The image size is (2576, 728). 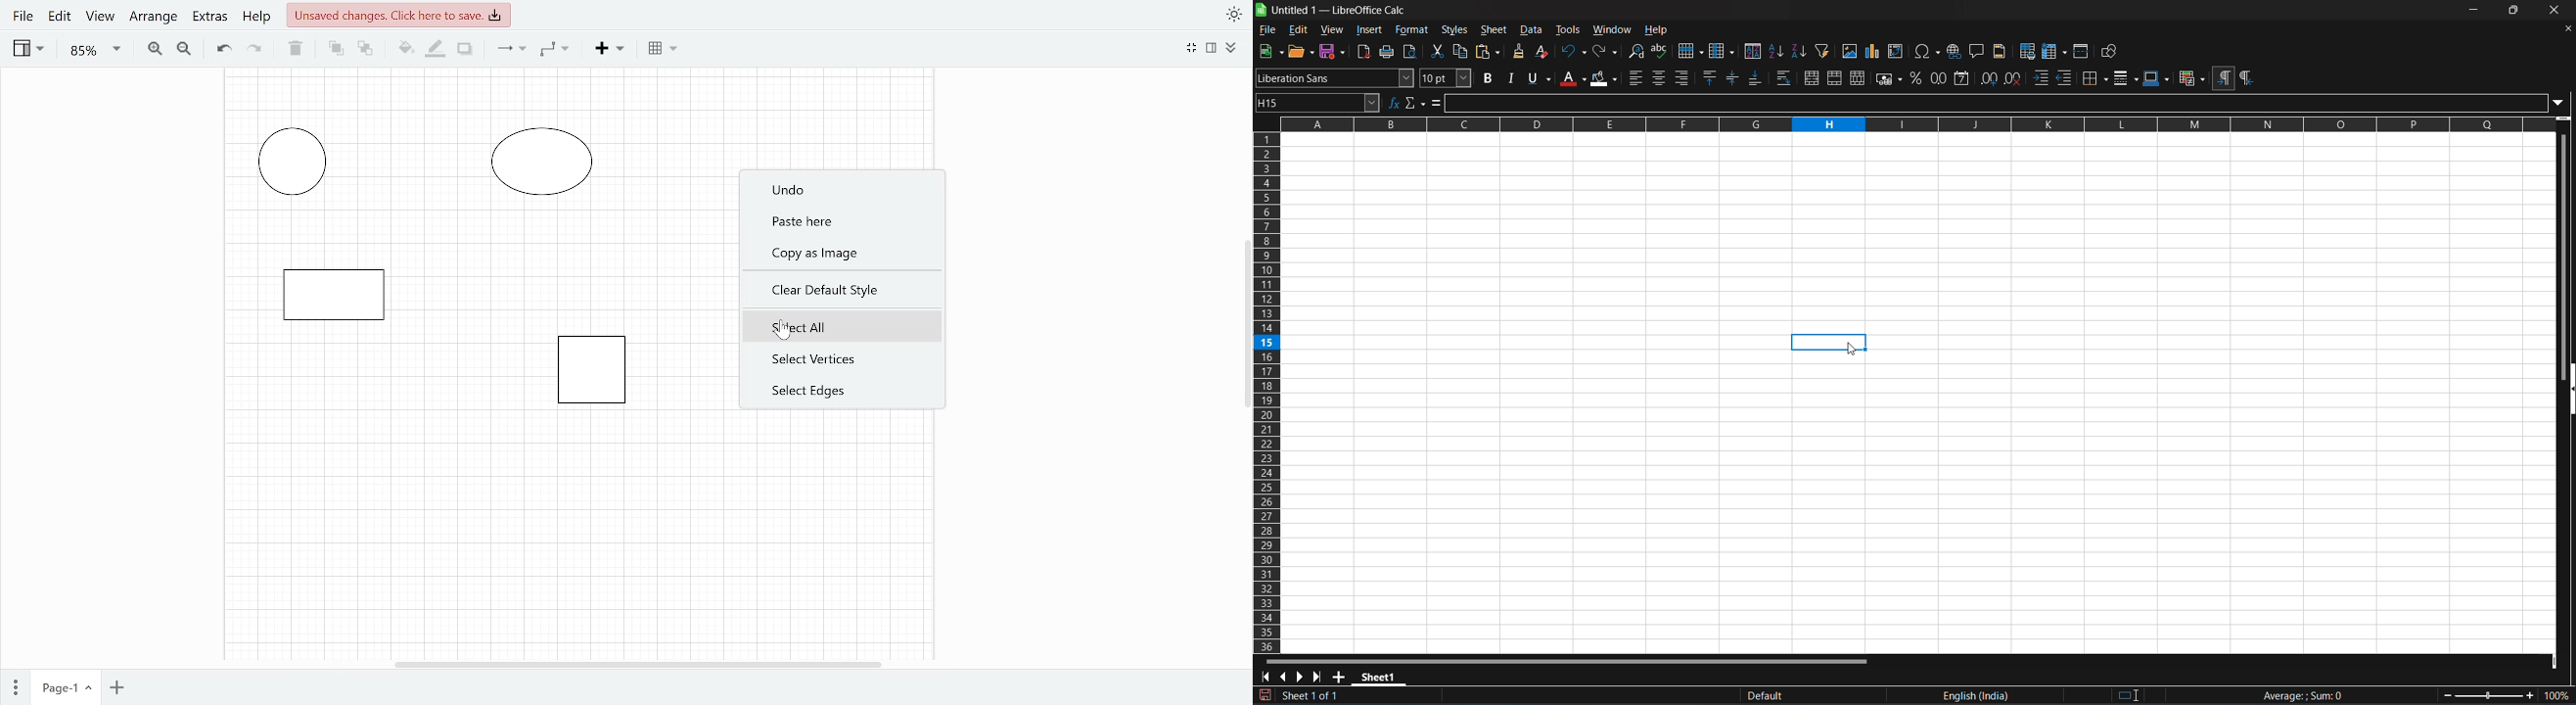 I want to click on Select edges, so click(x=841, y=392).